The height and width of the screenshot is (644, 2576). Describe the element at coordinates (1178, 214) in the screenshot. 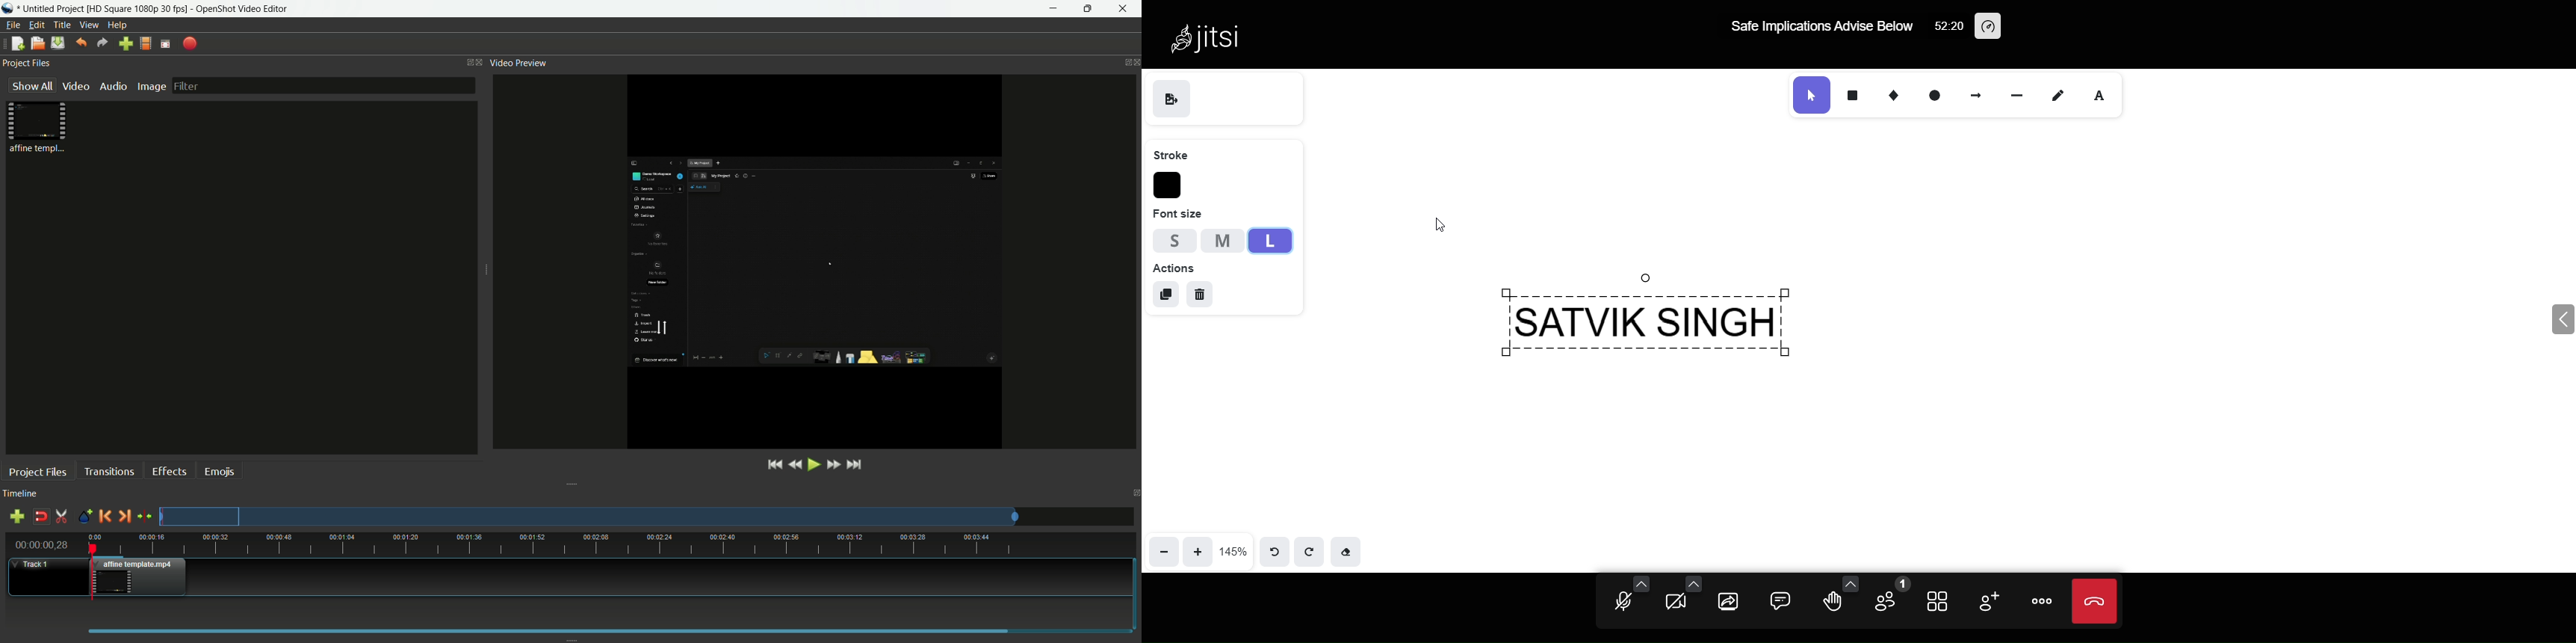

I see `font size` at that location.